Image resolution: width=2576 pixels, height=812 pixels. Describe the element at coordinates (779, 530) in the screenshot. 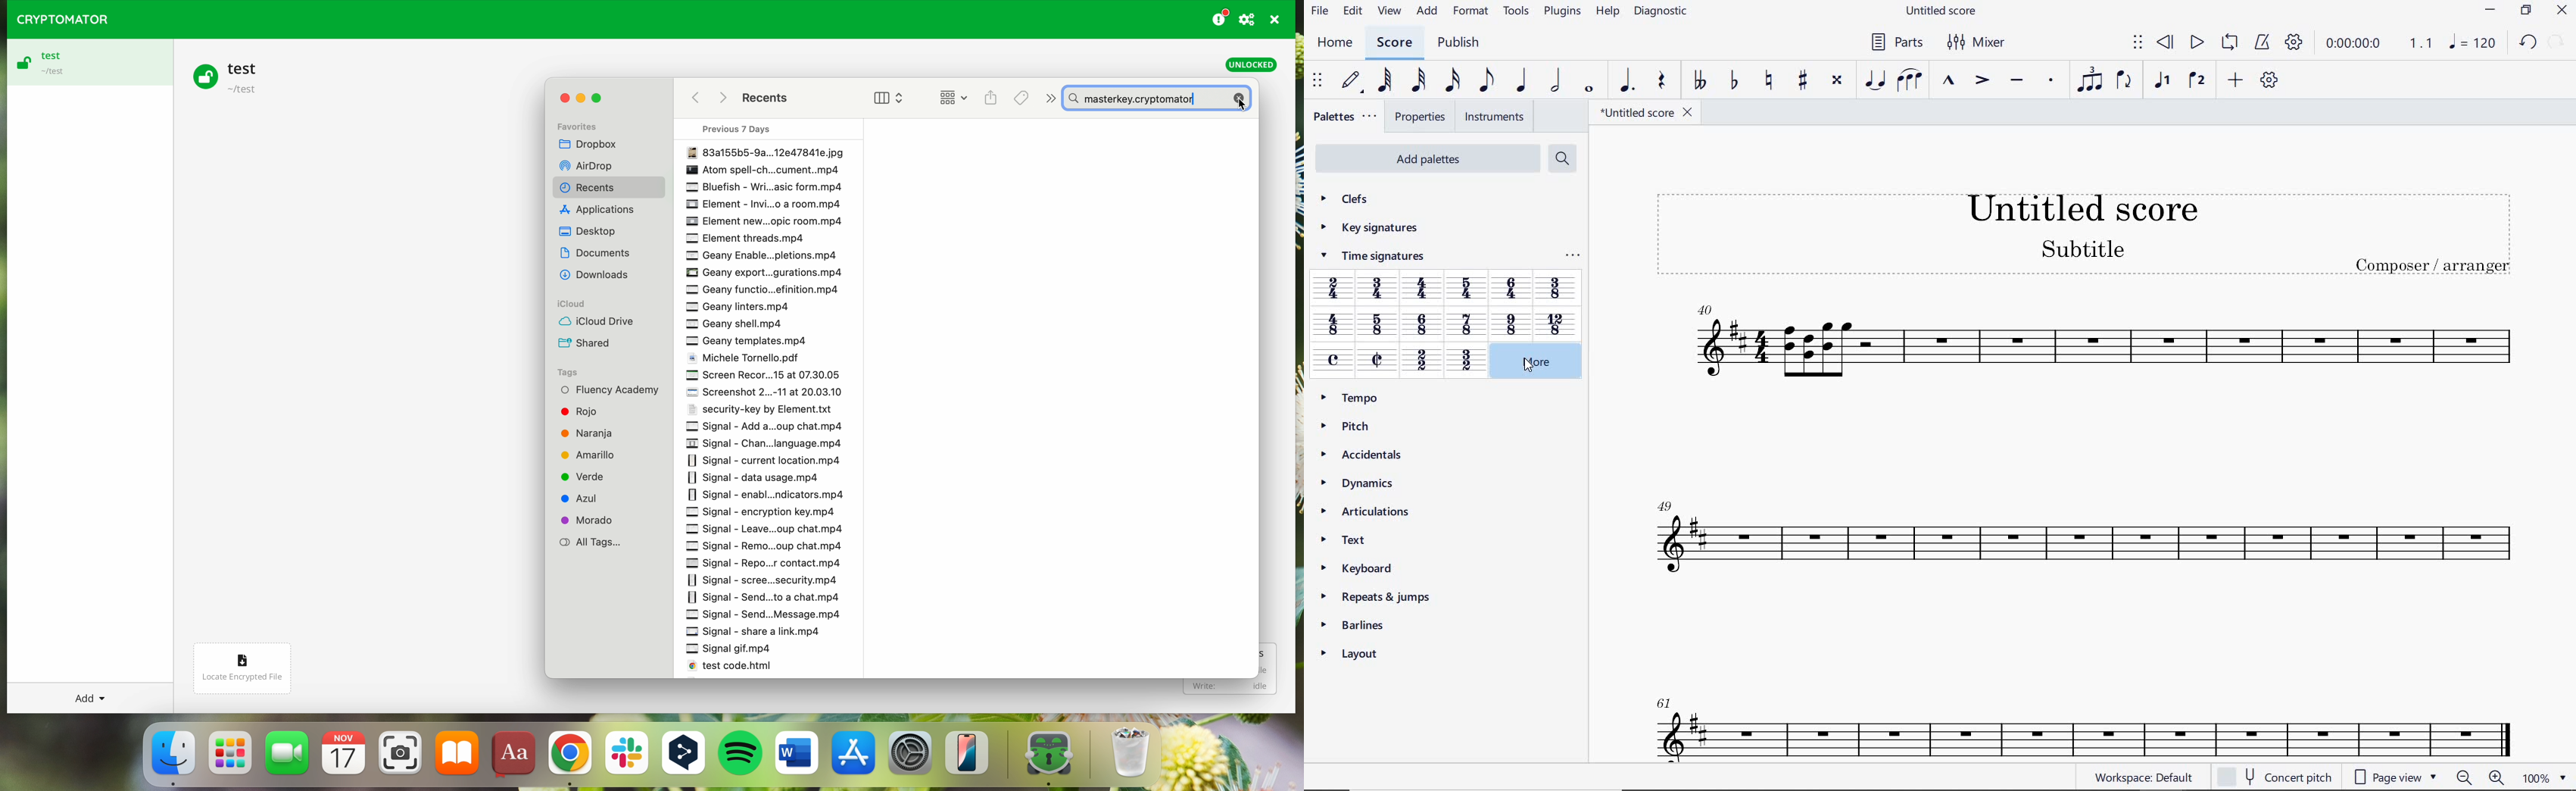

I see `signal leave` at that location.